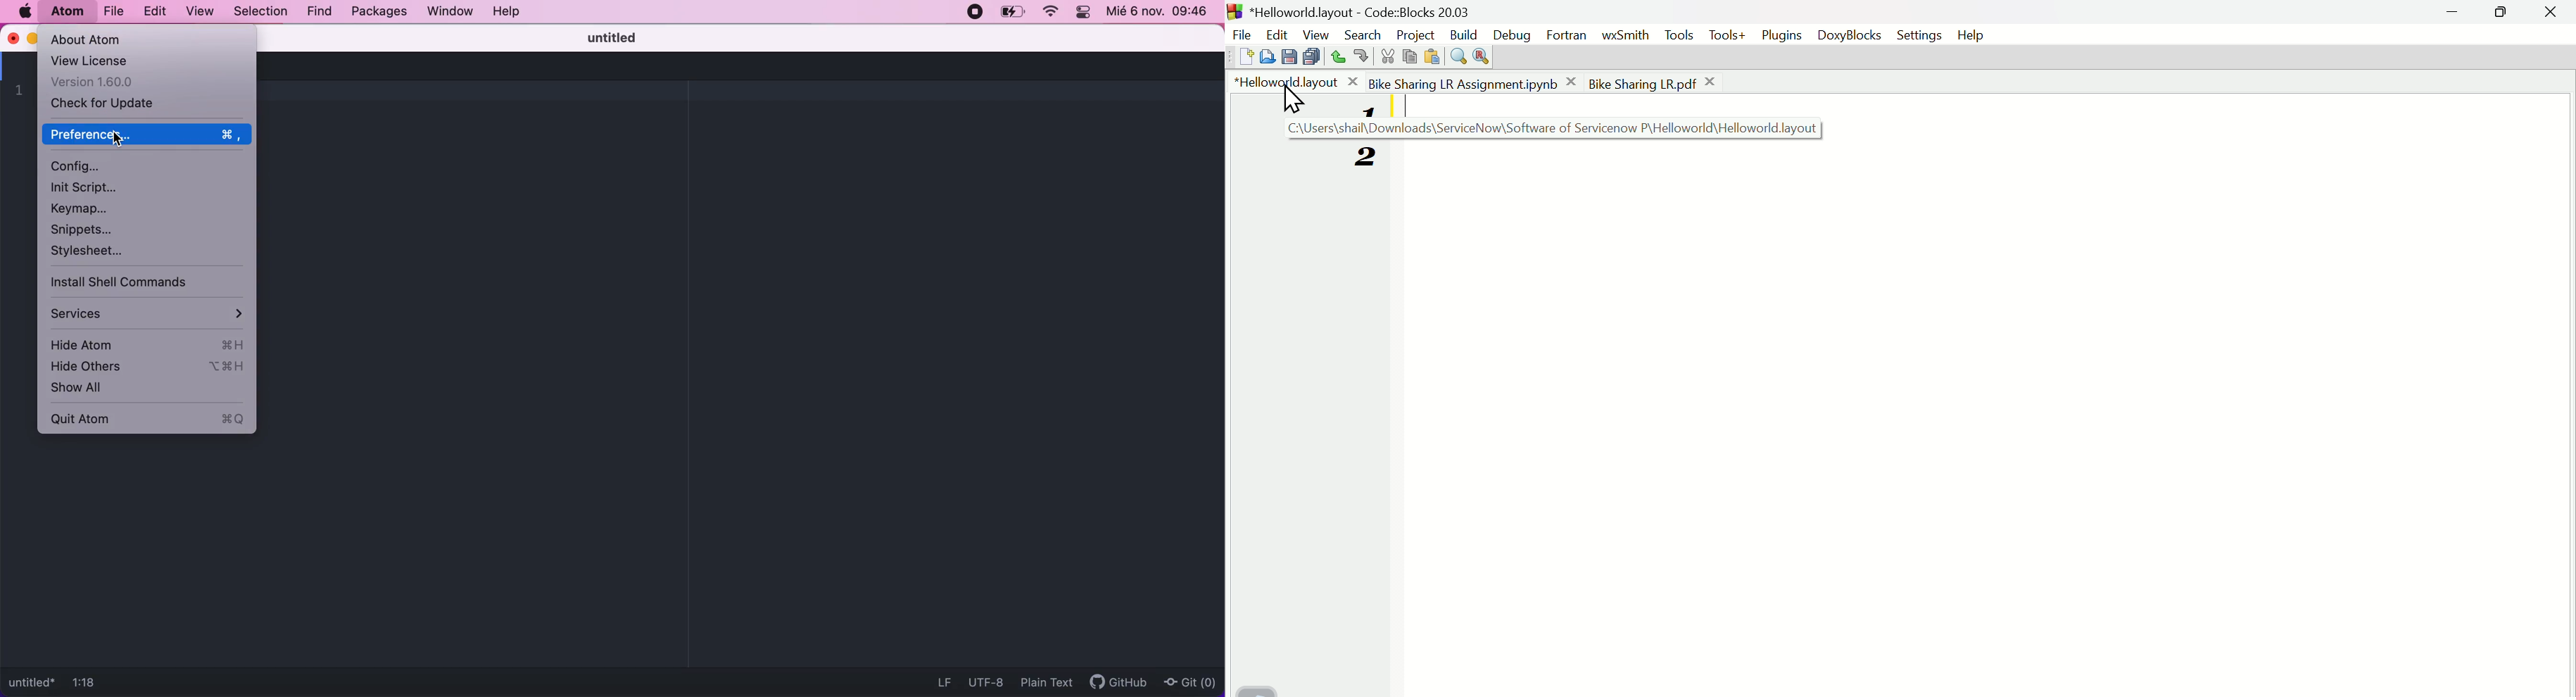 The width and height of the screenshot is (2576, 700). I want to click on stylesheet, so click(107, 252).